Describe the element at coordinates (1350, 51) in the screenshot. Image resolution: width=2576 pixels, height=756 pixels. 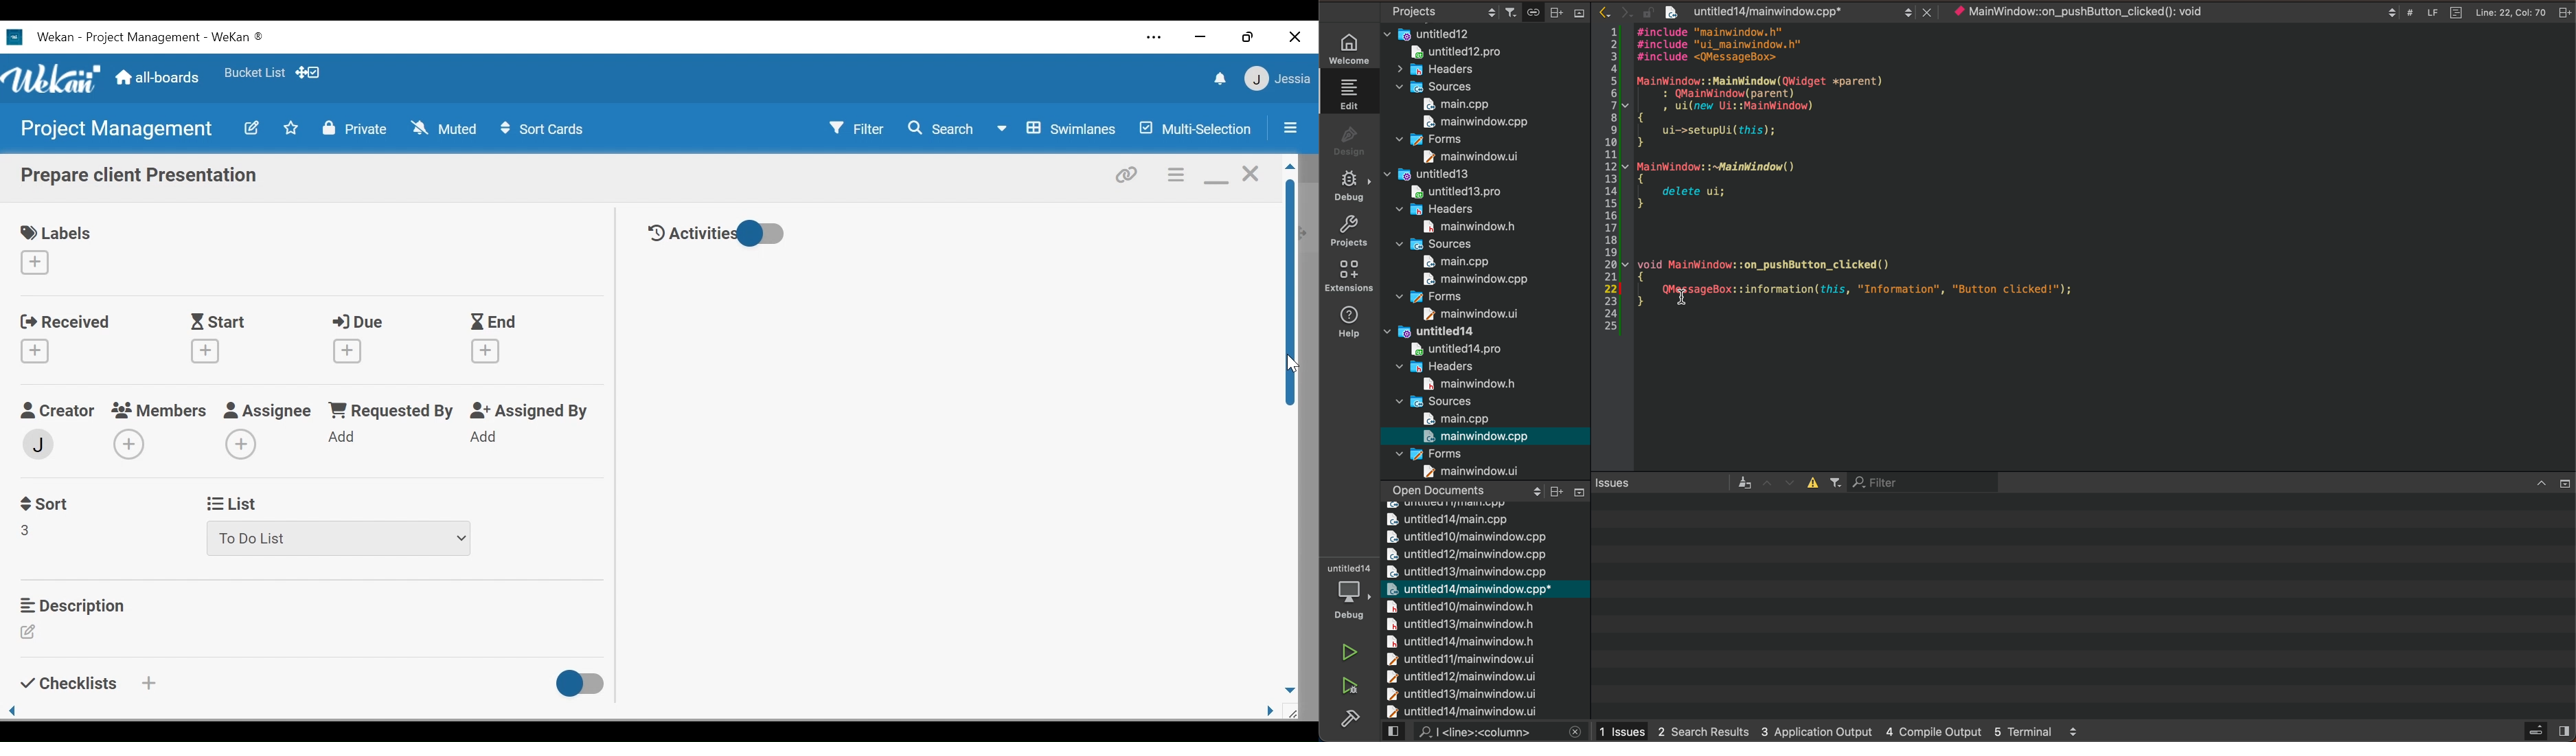
I see `WELCOME` at that location.